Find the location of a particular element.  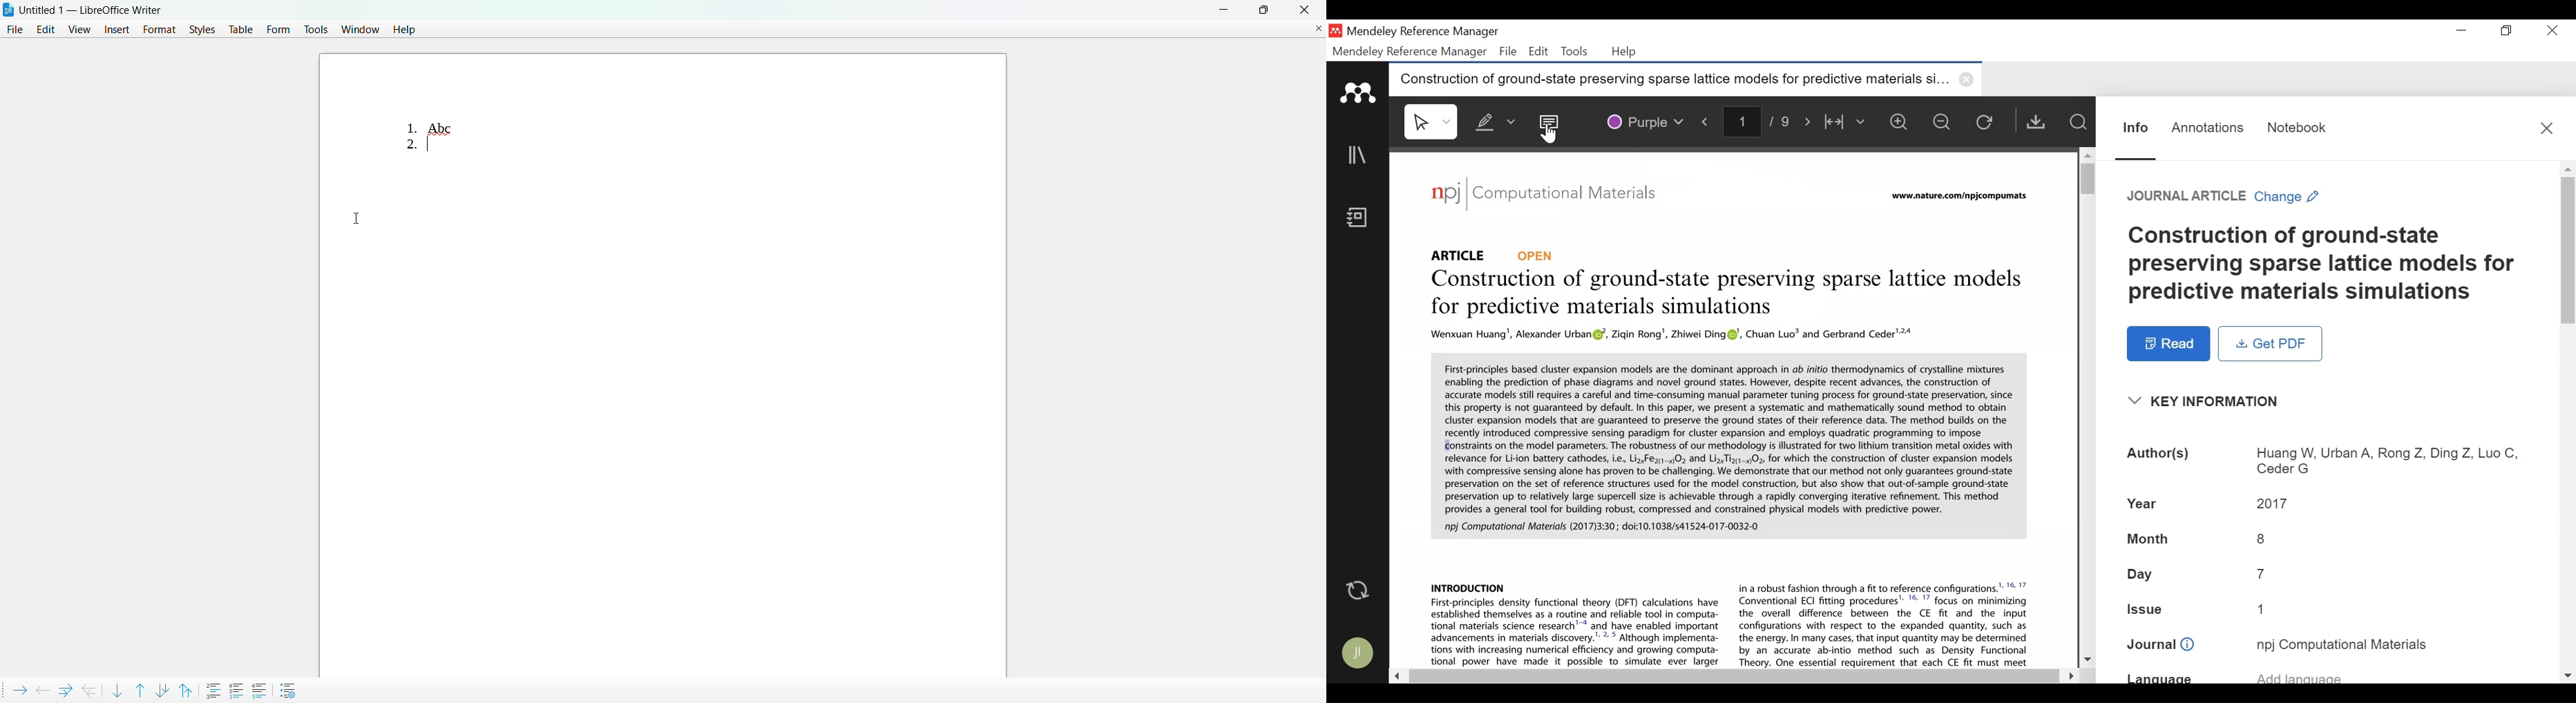

insert unnumbered entry is located at coordinates (214, 689).